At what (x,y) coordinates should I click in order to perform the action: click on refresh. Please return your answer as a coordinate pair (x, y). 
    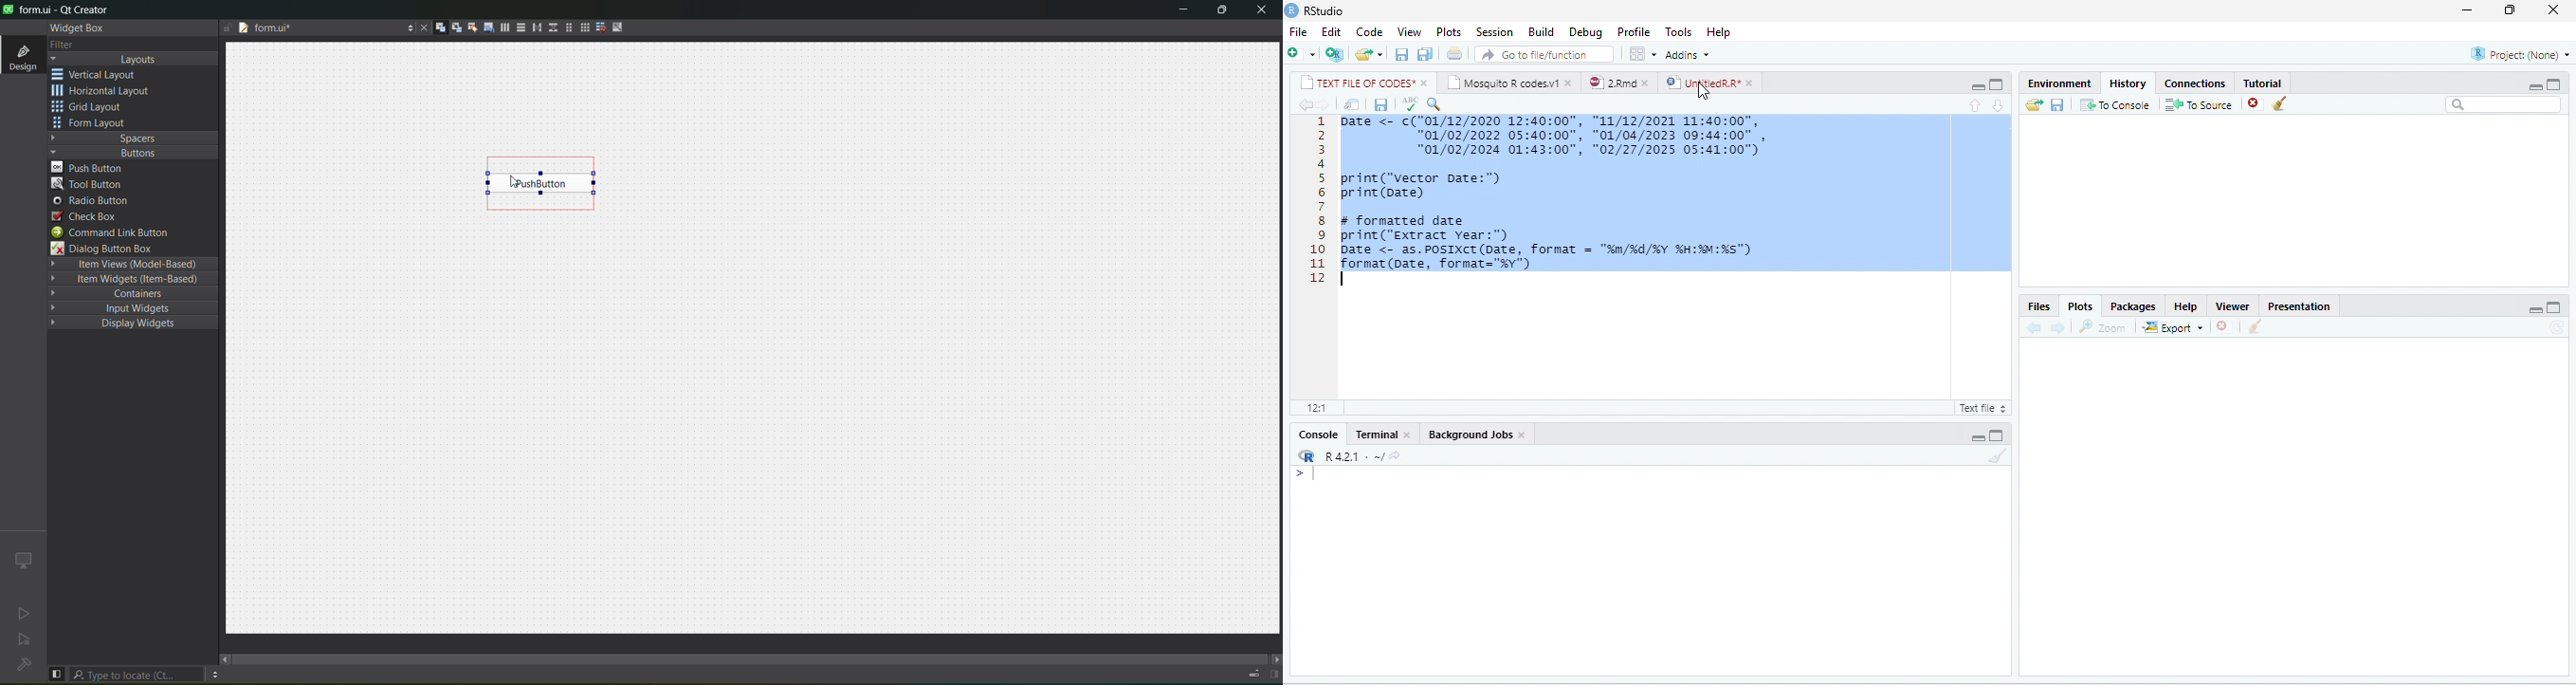
    Looking at the image, I should click on (2559, 328).